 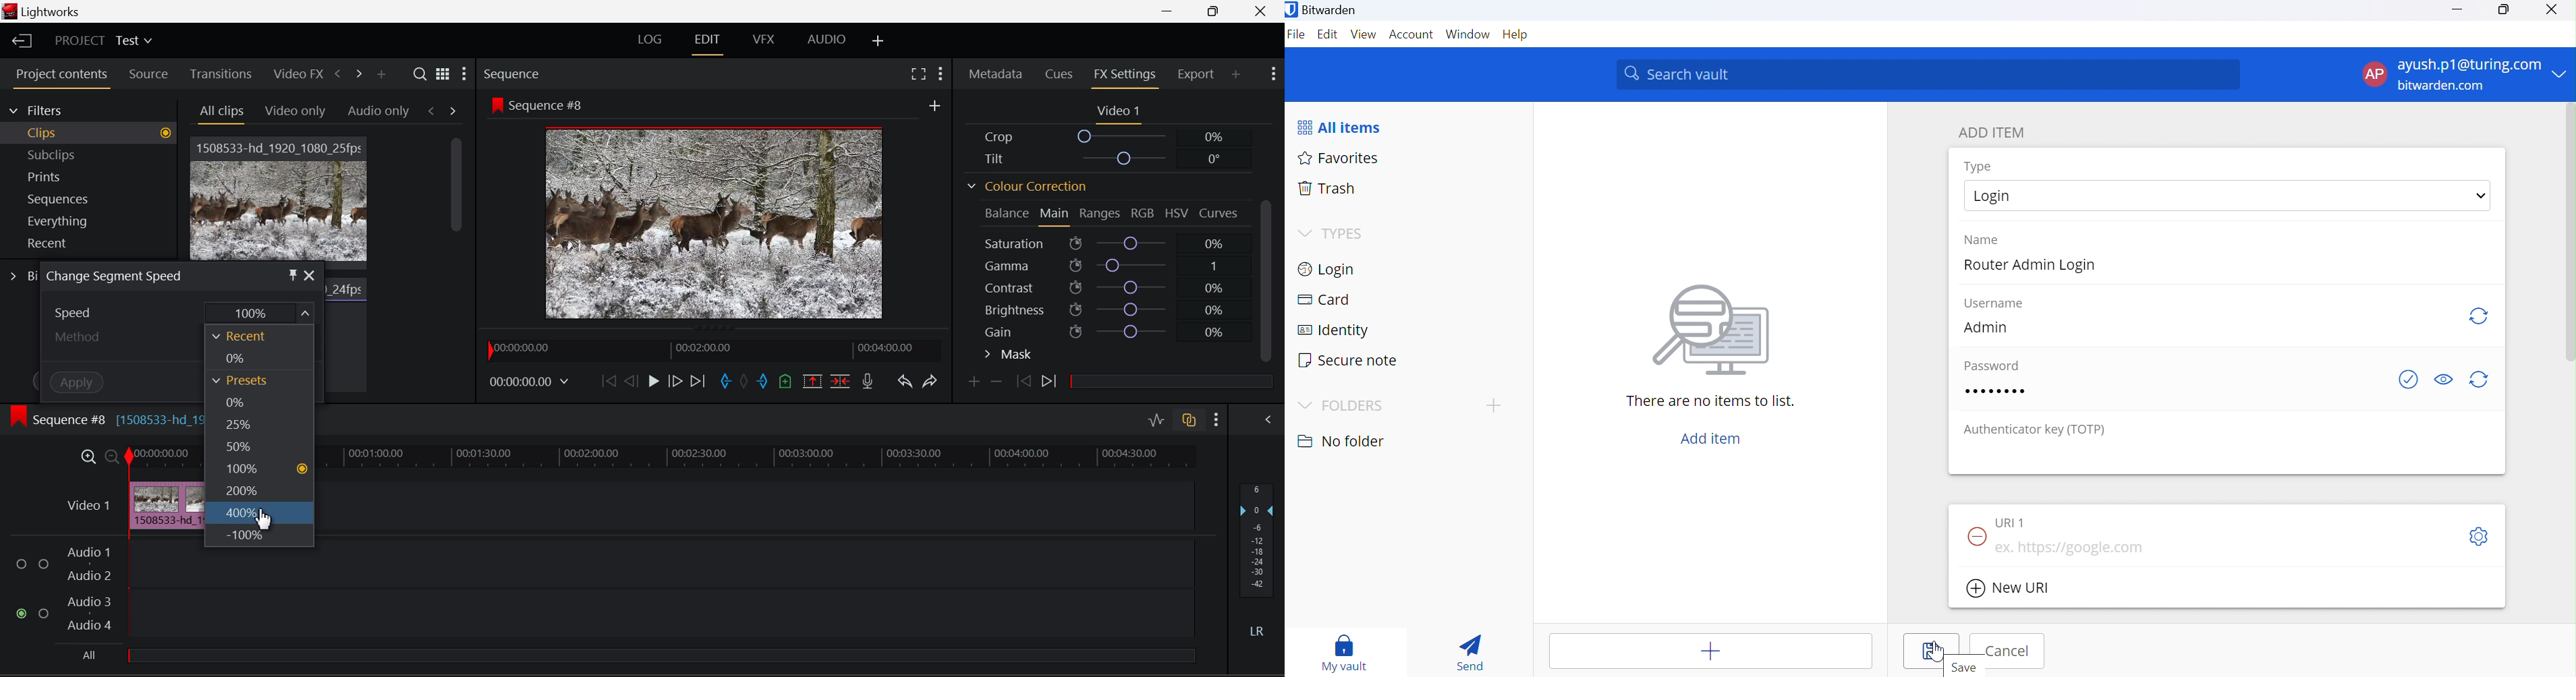 I want to click on Save, so click(x=1971, y=669).